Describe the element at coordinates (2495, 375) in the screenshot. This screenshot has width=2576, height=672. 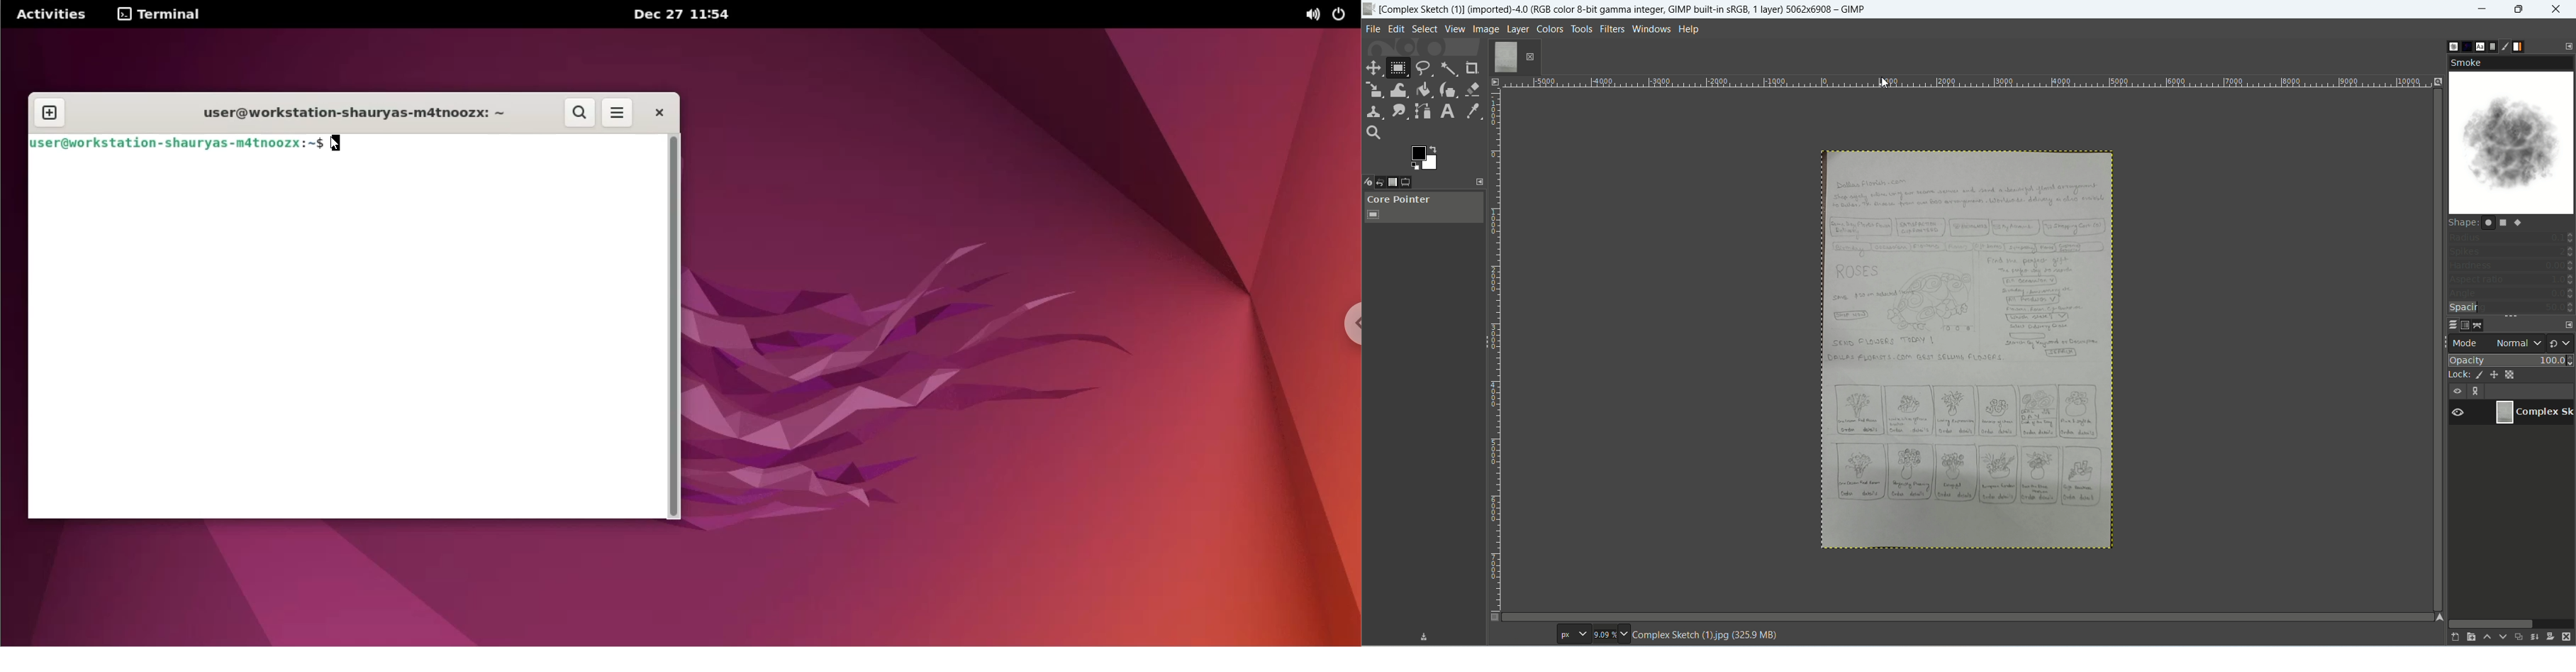
I see `lock position and size` at that location.